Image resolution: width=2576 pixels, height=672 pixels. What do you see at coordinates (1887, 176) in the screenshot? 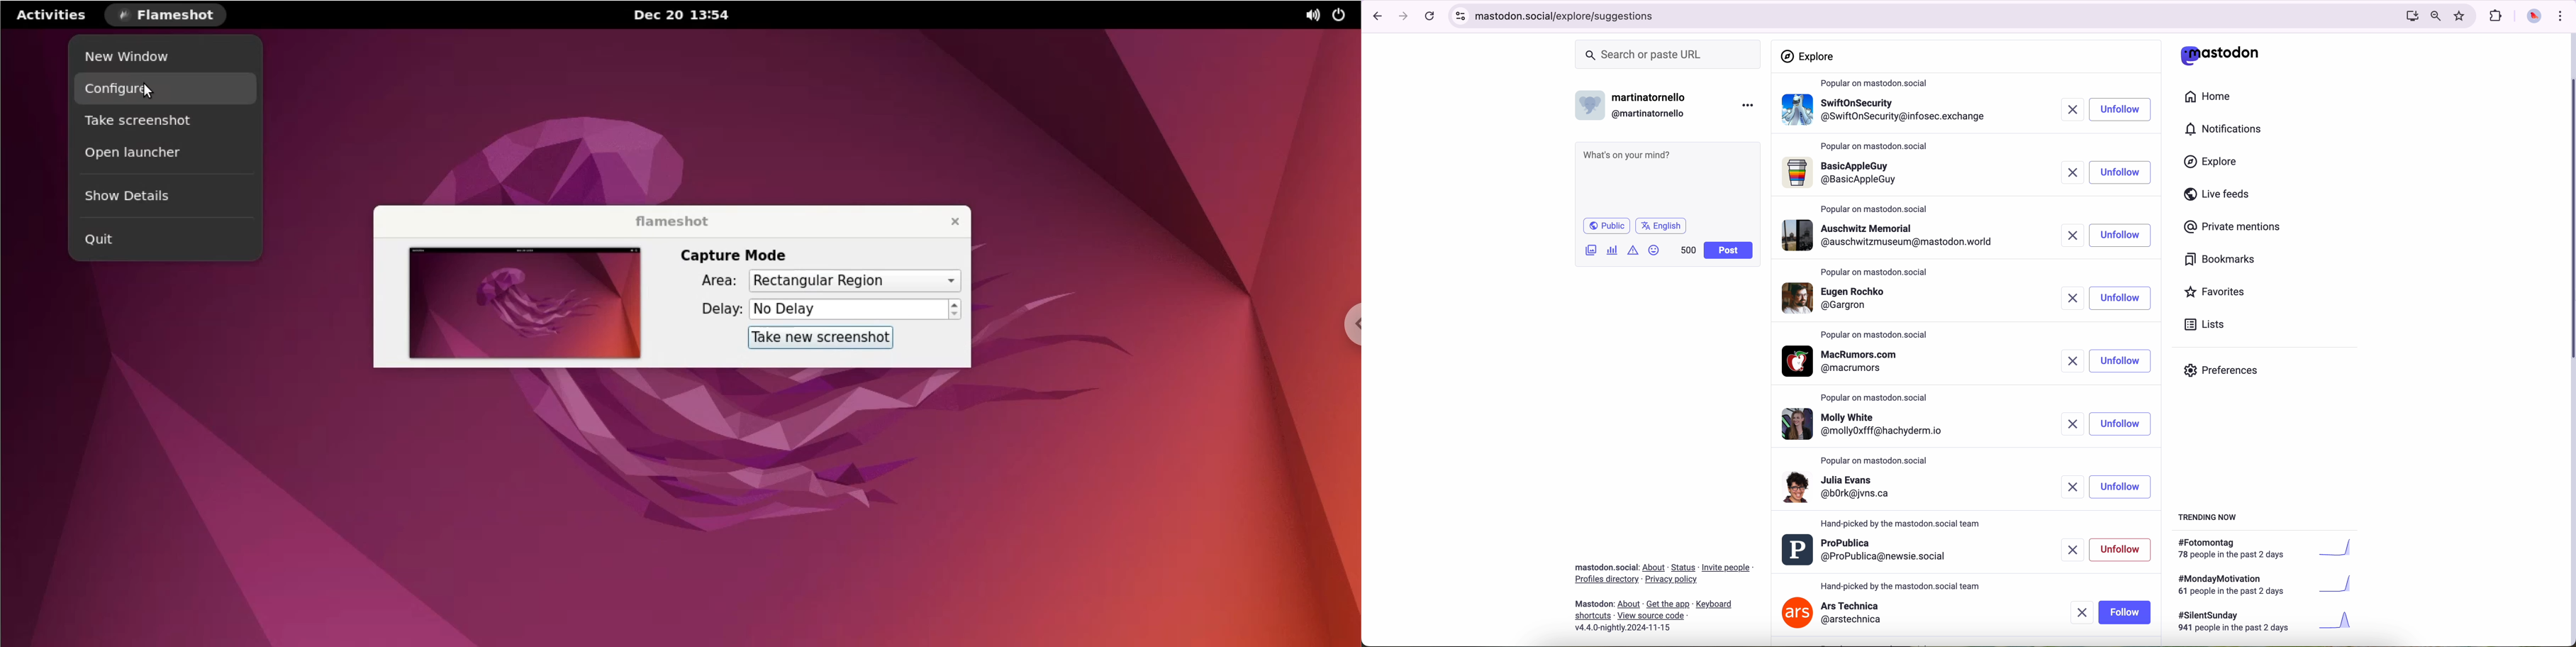
I see `profile` at bounding box center [1887, 176].